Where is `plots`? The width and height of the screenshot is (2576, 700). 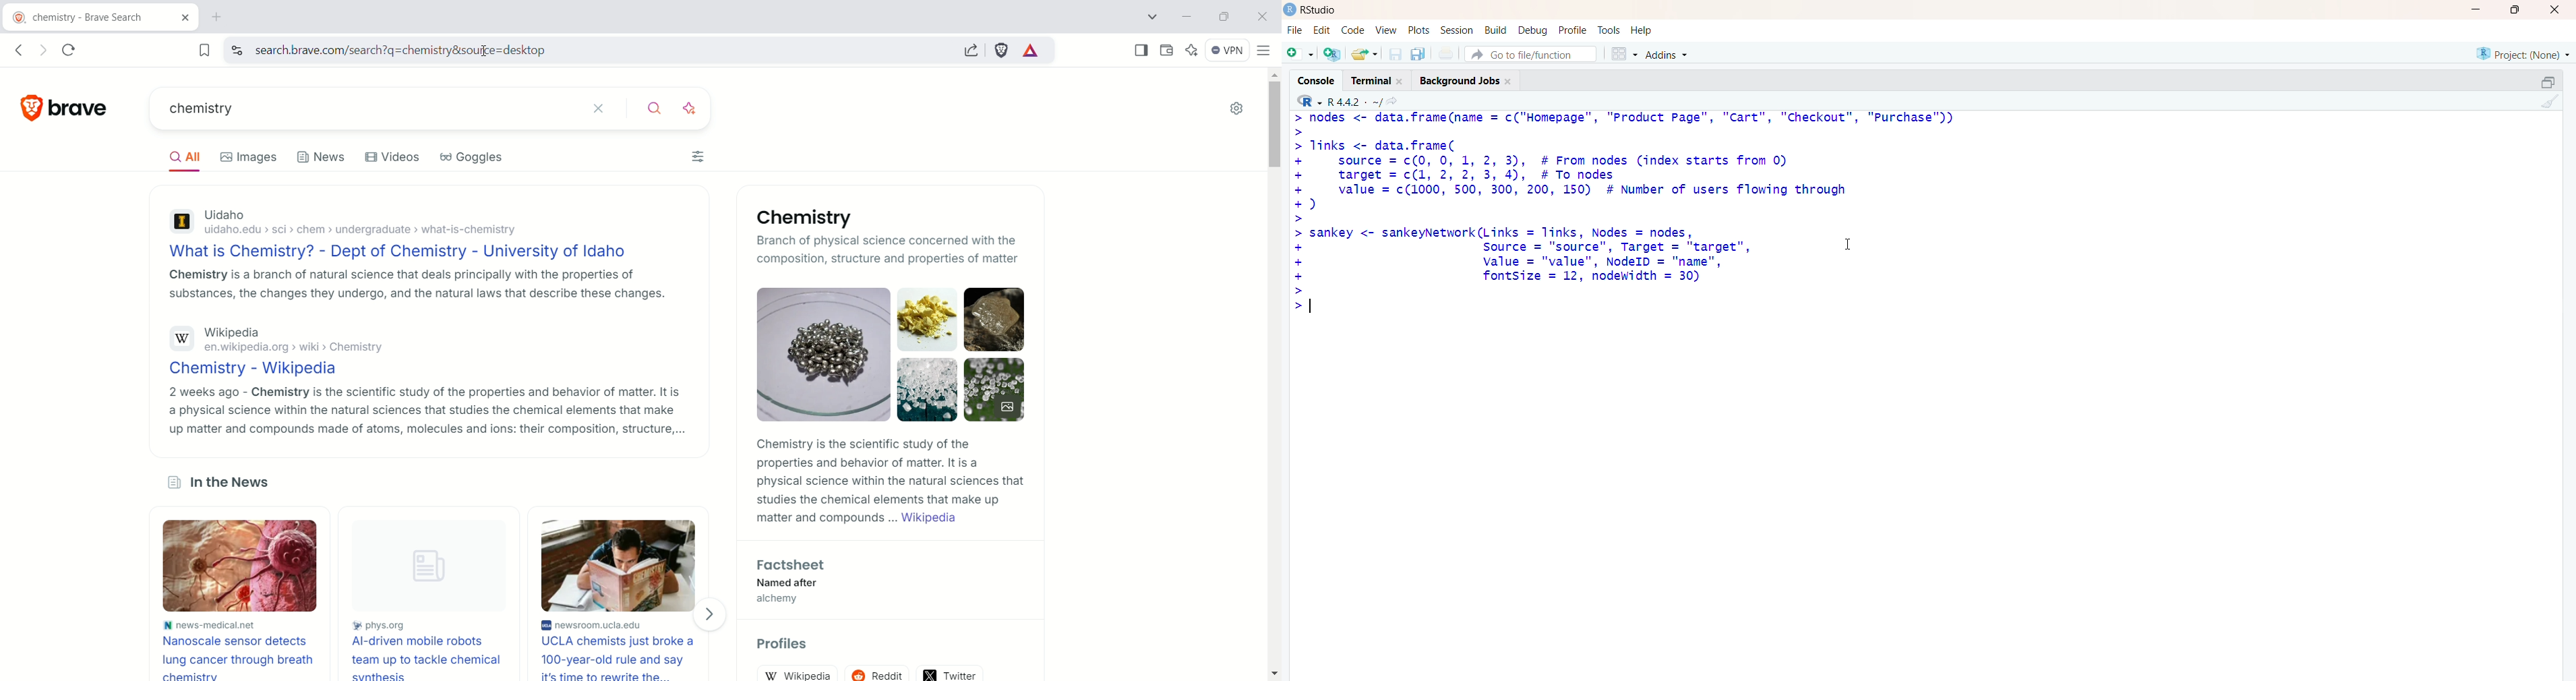
plots is located at coordinates (1415, 28).